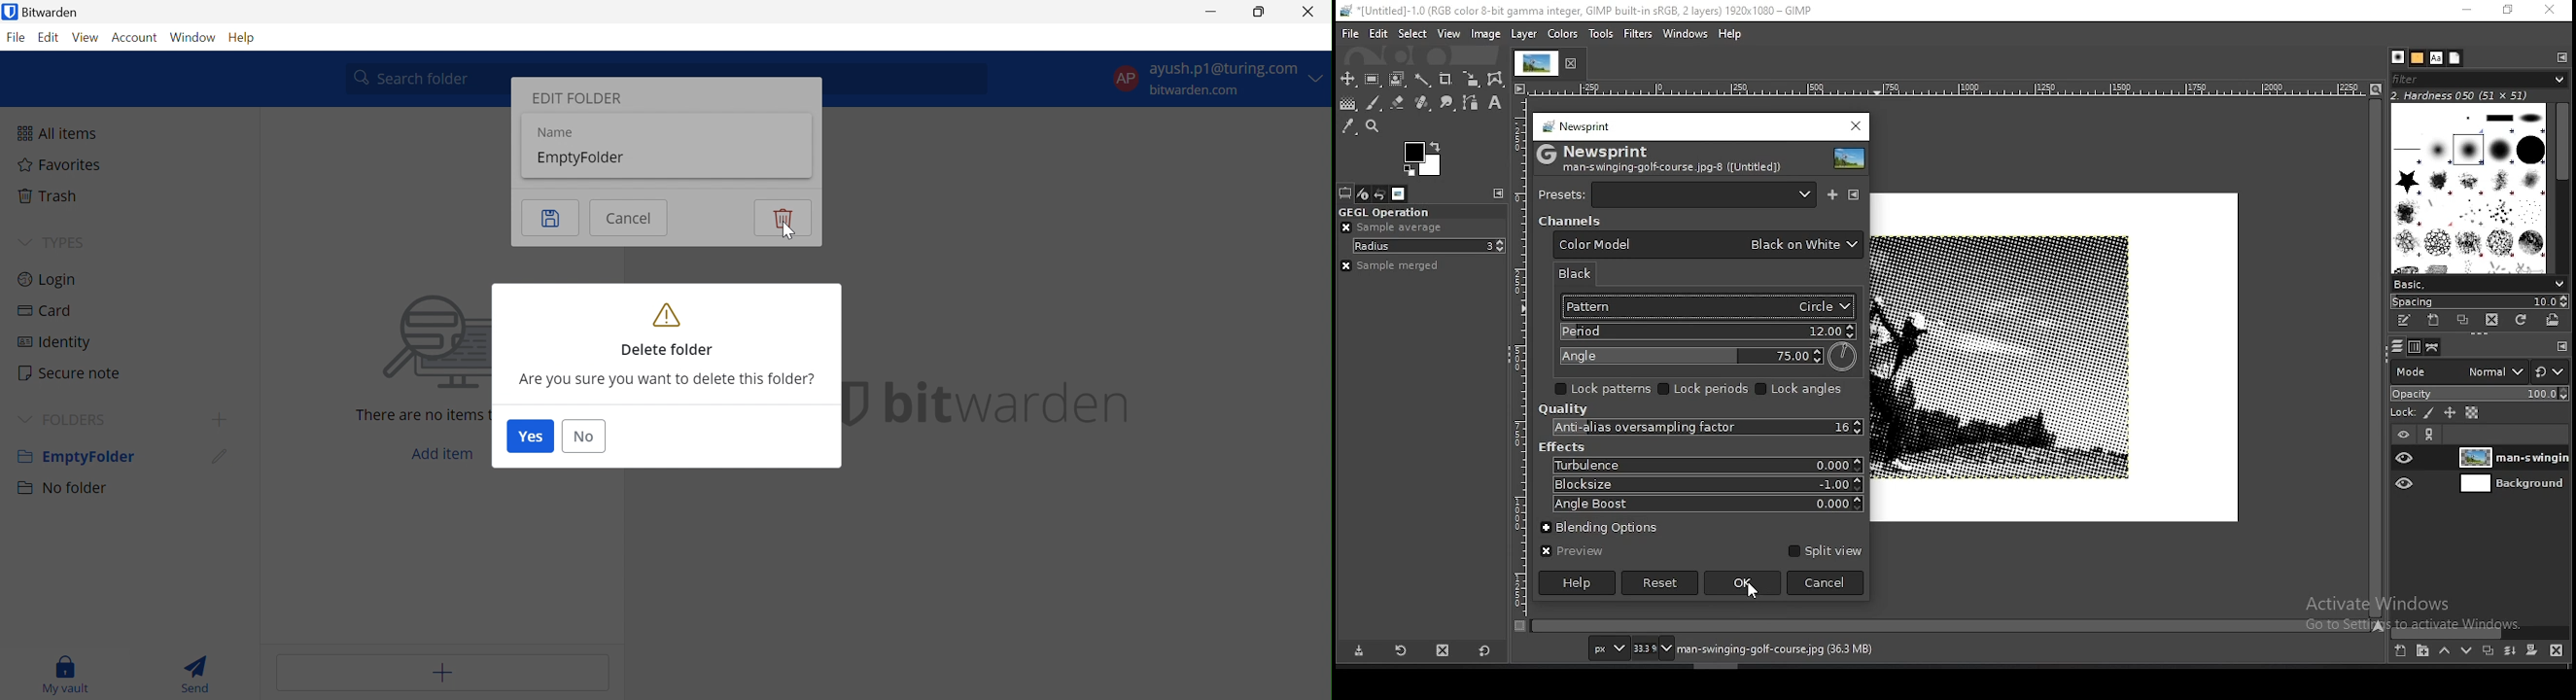  Describe the element at coordinates (1521, 357) in the screenshot. I see `scale (vertical)` at that location.